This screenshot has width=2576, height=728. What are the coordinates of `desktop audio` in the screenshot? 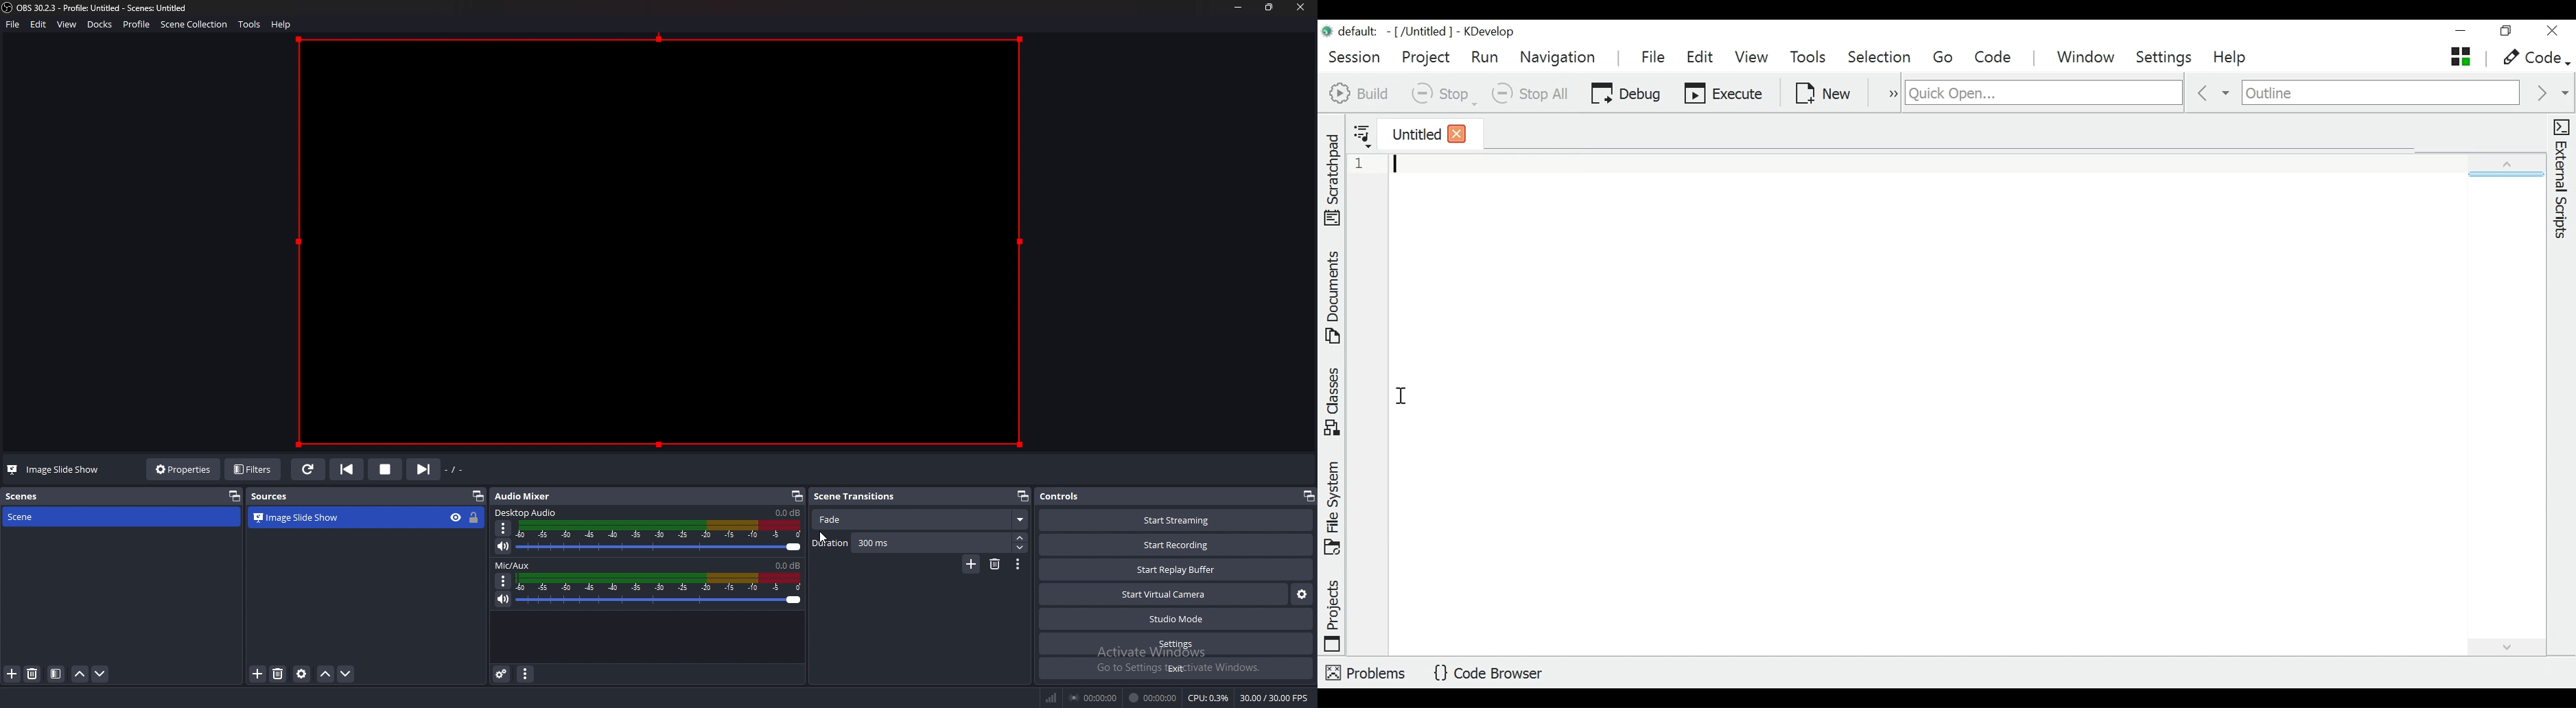 It's located at (527, 512).